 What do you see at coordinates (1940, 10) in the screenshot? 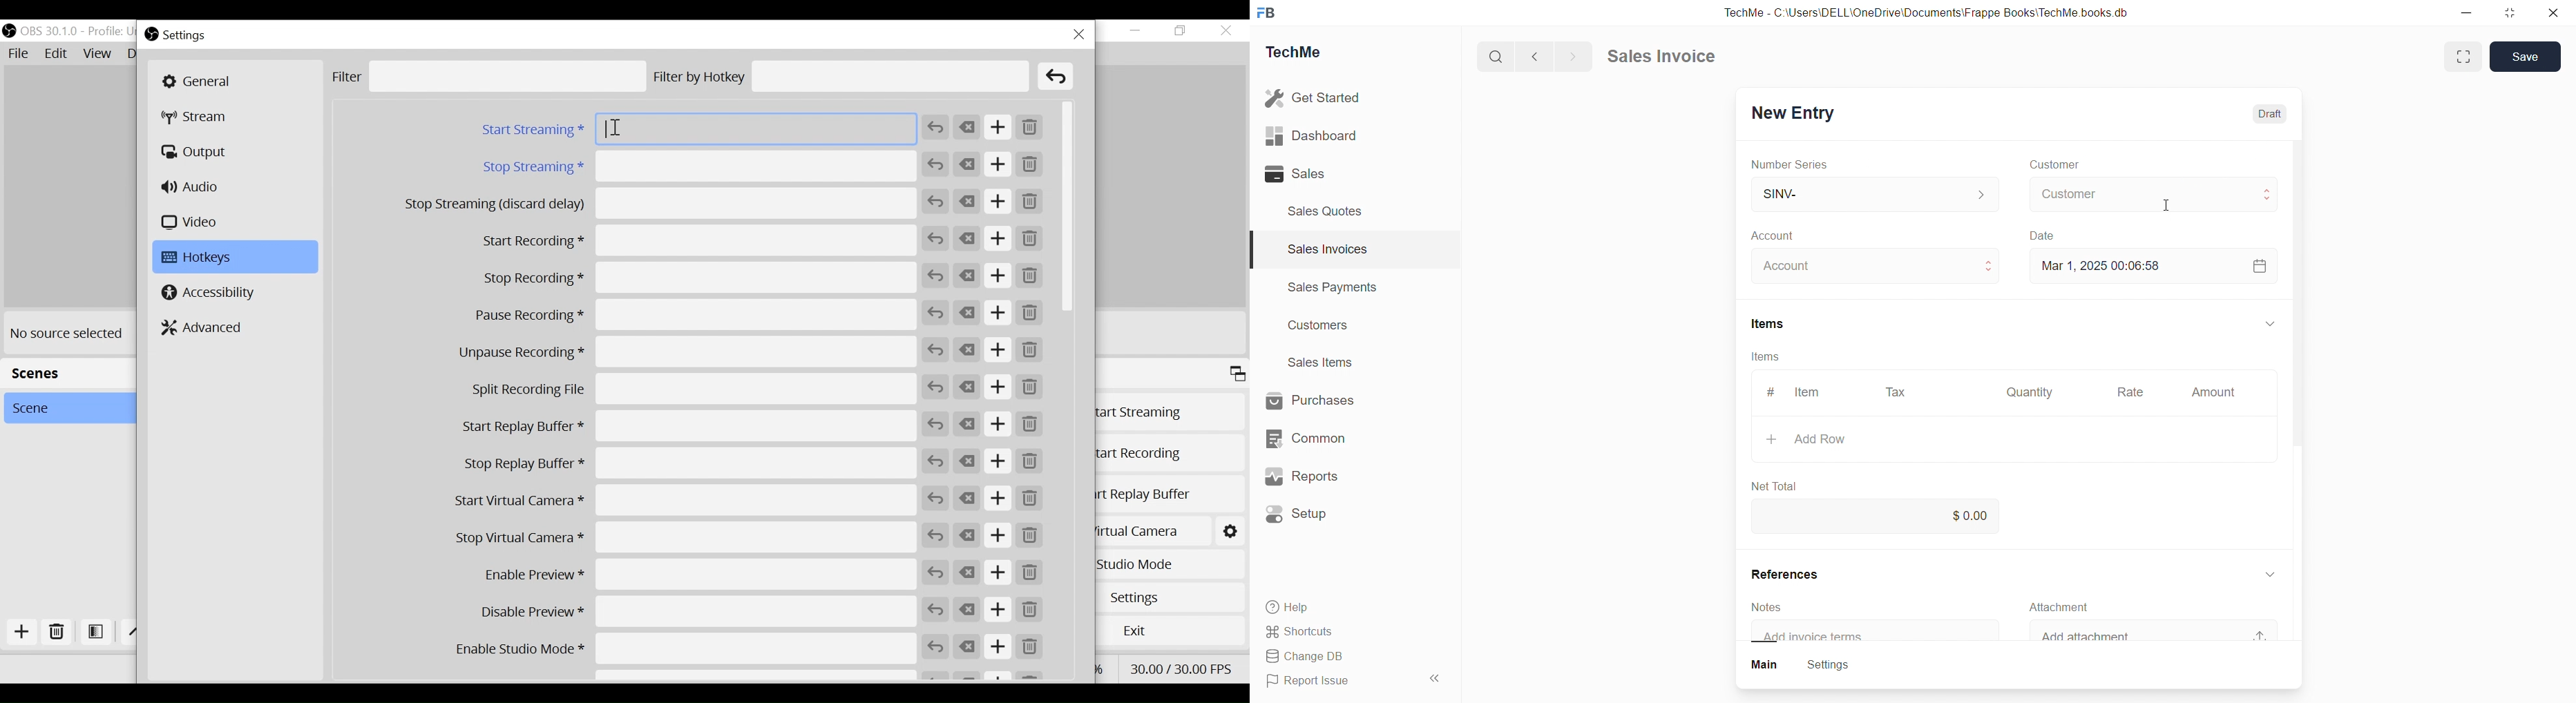
I see `TechMe - C-\Users\DELL\OneDrive\Documents\Frappe Books'TechMe books db` at bounding box center [1940, 10].